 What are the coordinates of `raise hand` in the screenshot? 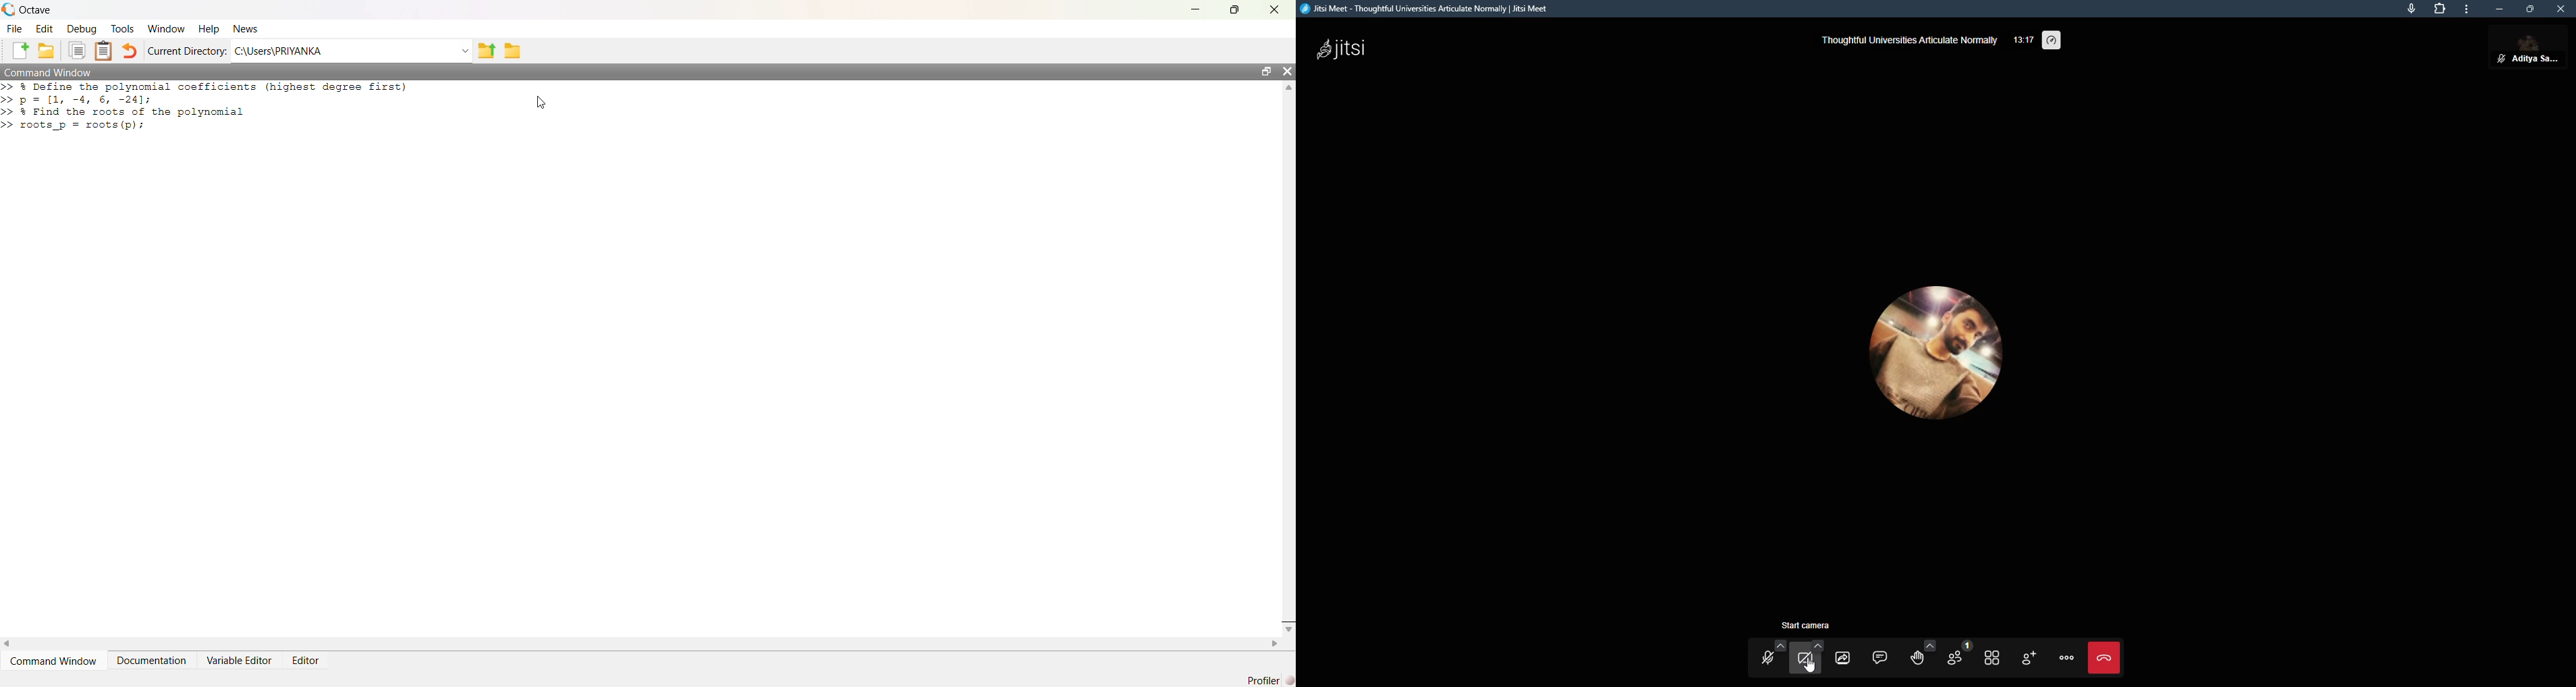 It's located at (1921, 655).